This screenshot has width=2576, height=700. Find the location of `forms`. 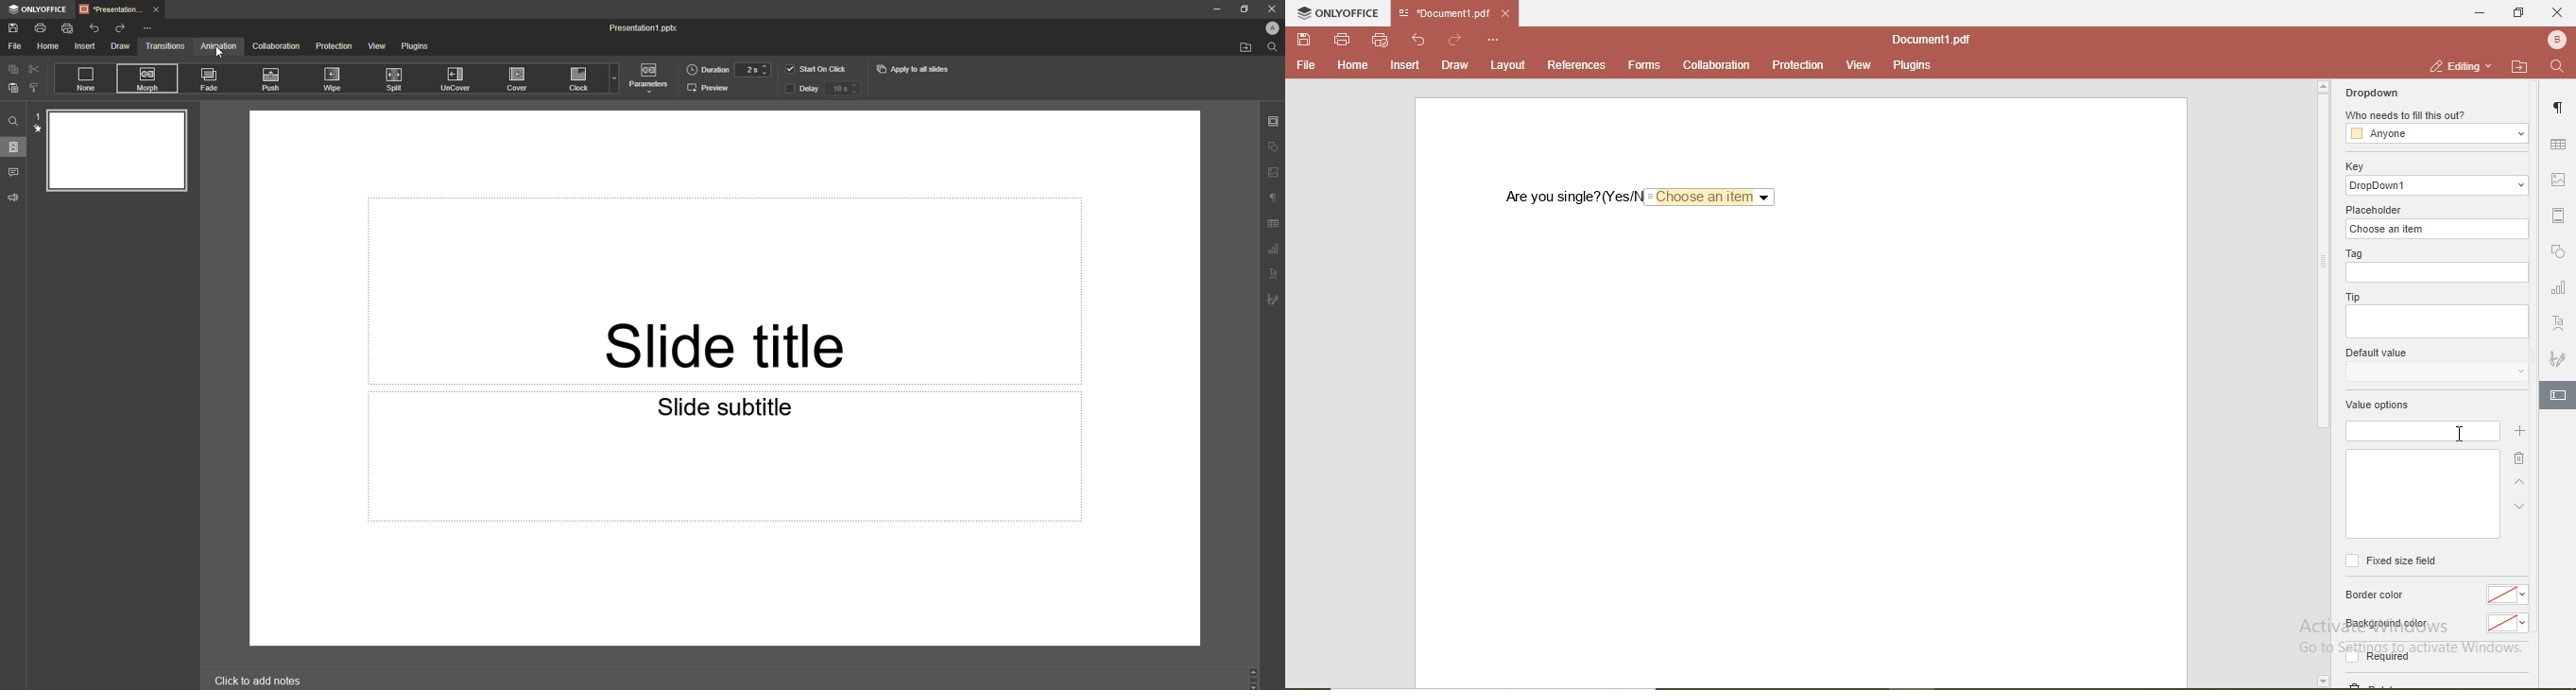

forms is located at coordinates (1643, 65).